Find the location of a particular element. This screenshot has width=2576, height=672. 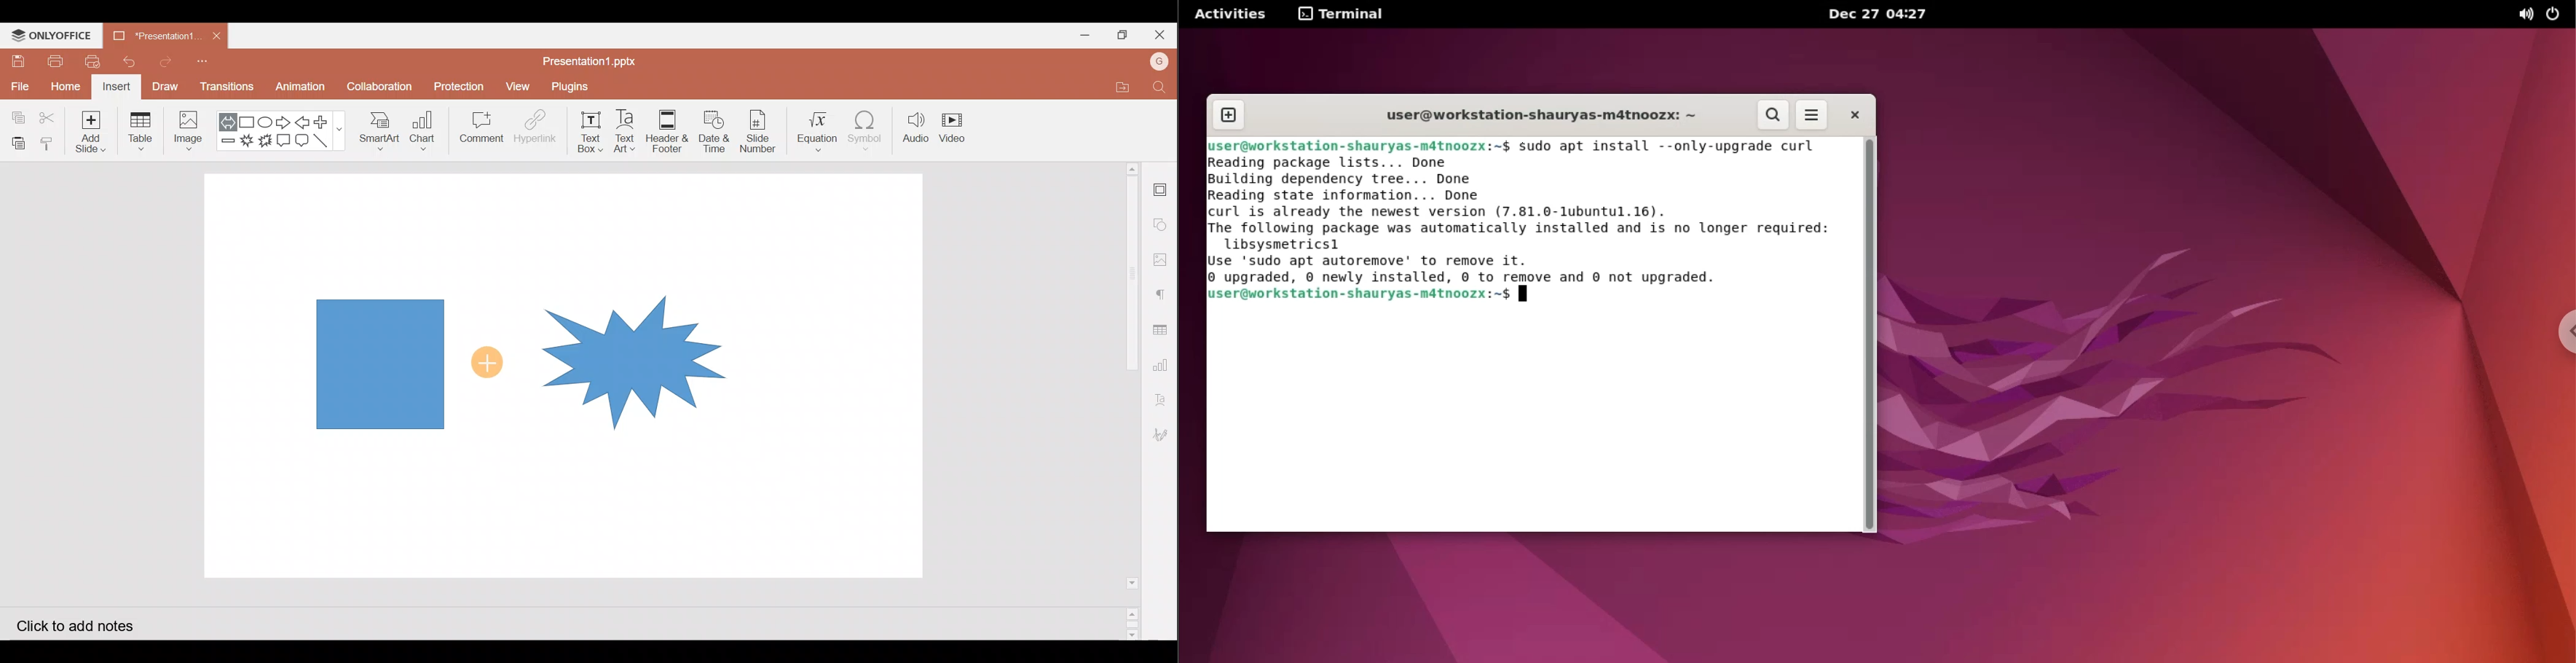

Dec 27 04:27 is located at coordinates (1883, 15).